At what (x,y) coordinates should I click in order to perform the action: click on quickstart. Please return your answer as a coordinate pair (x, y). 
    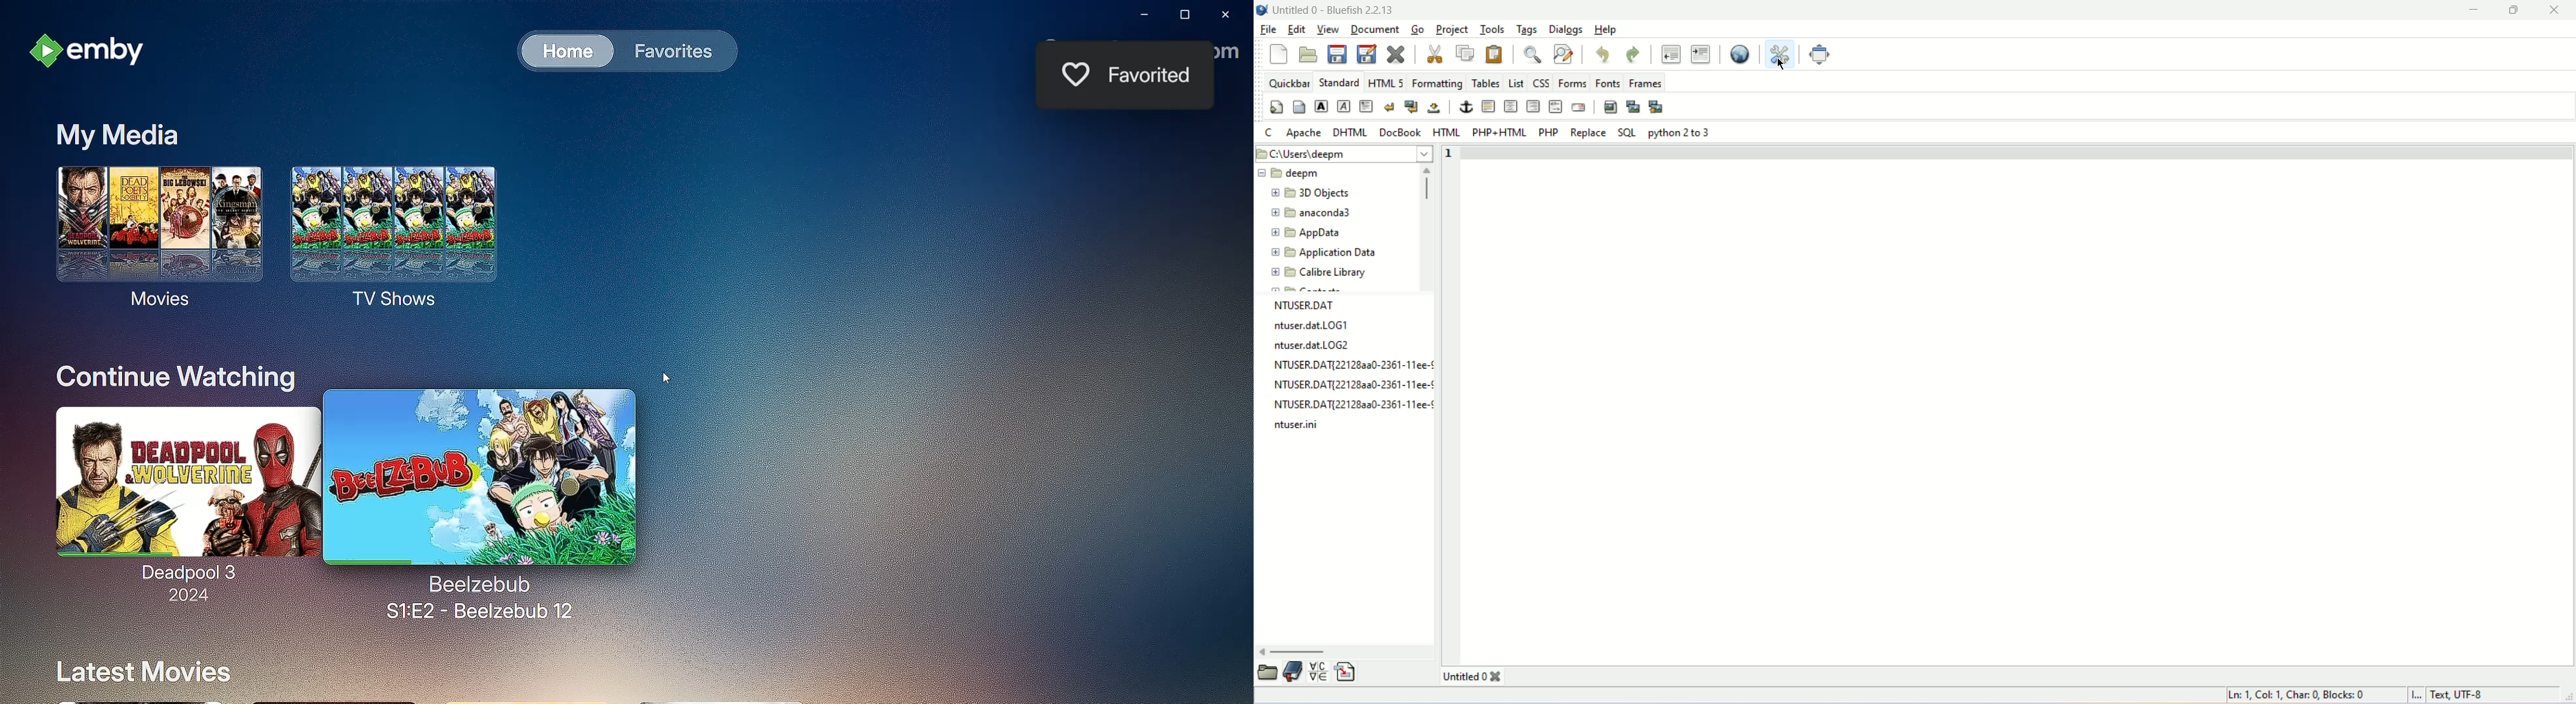
    Looking at the image, I should click on (1277, 107).